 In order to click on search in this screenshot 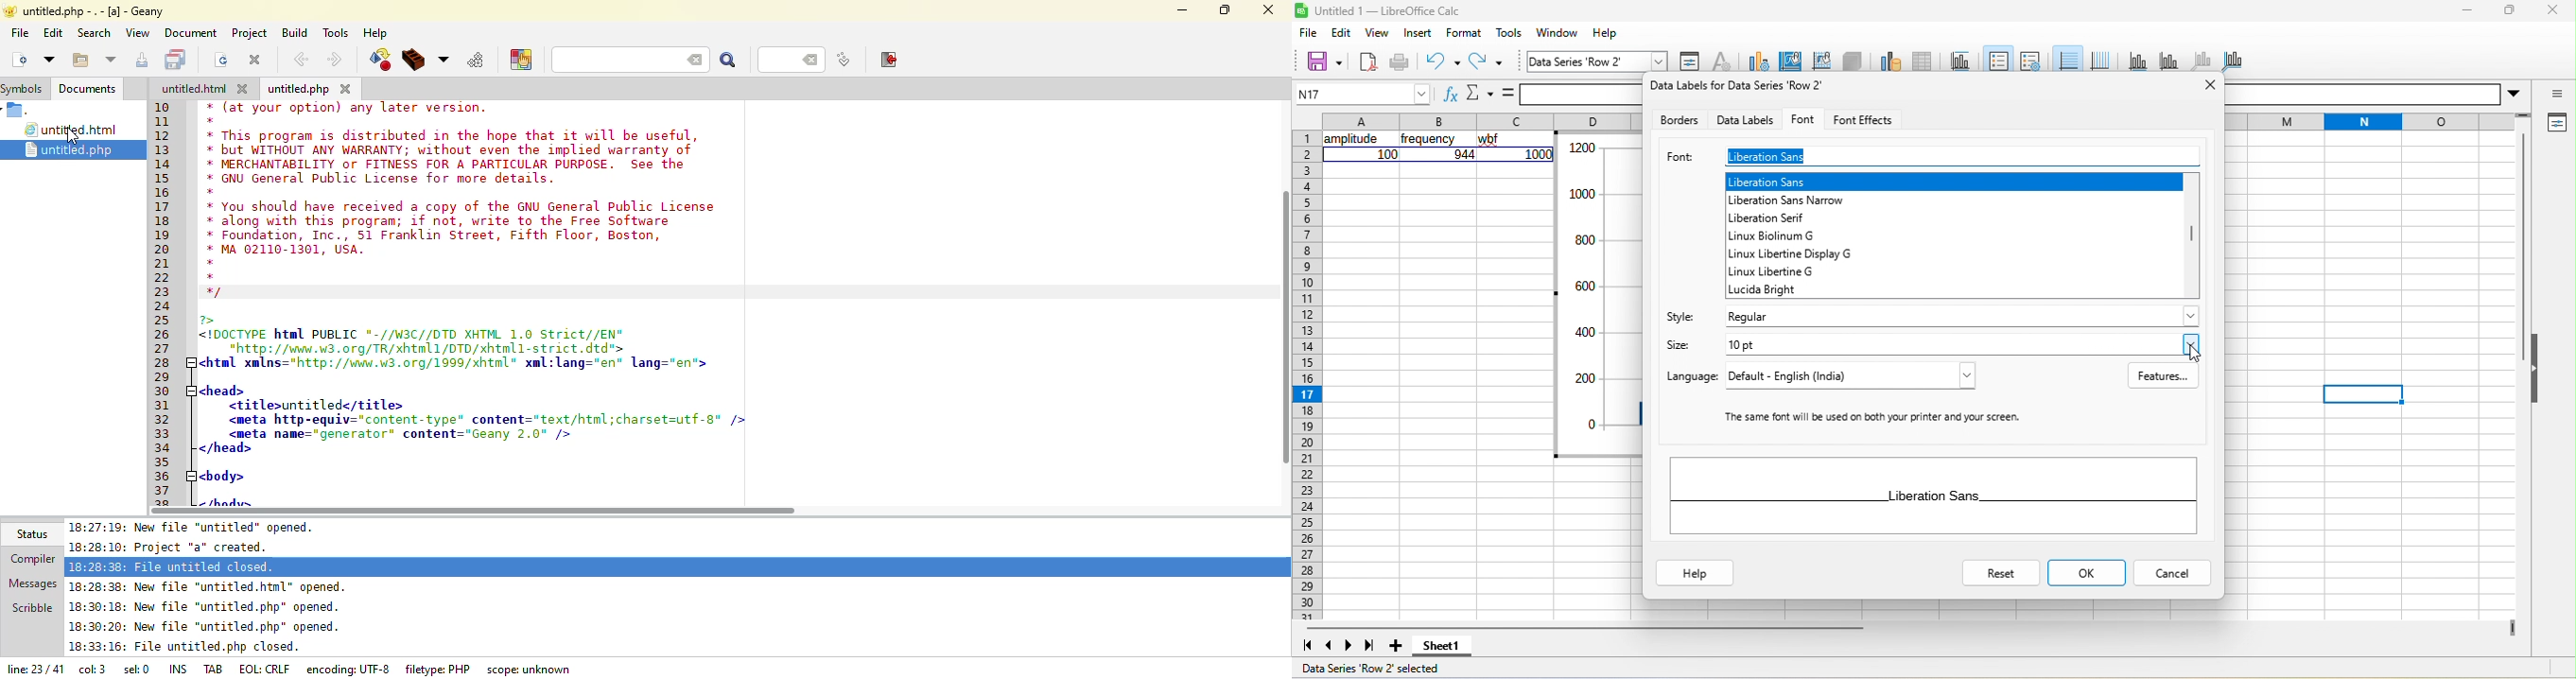, I will do `click(94, 33)`.